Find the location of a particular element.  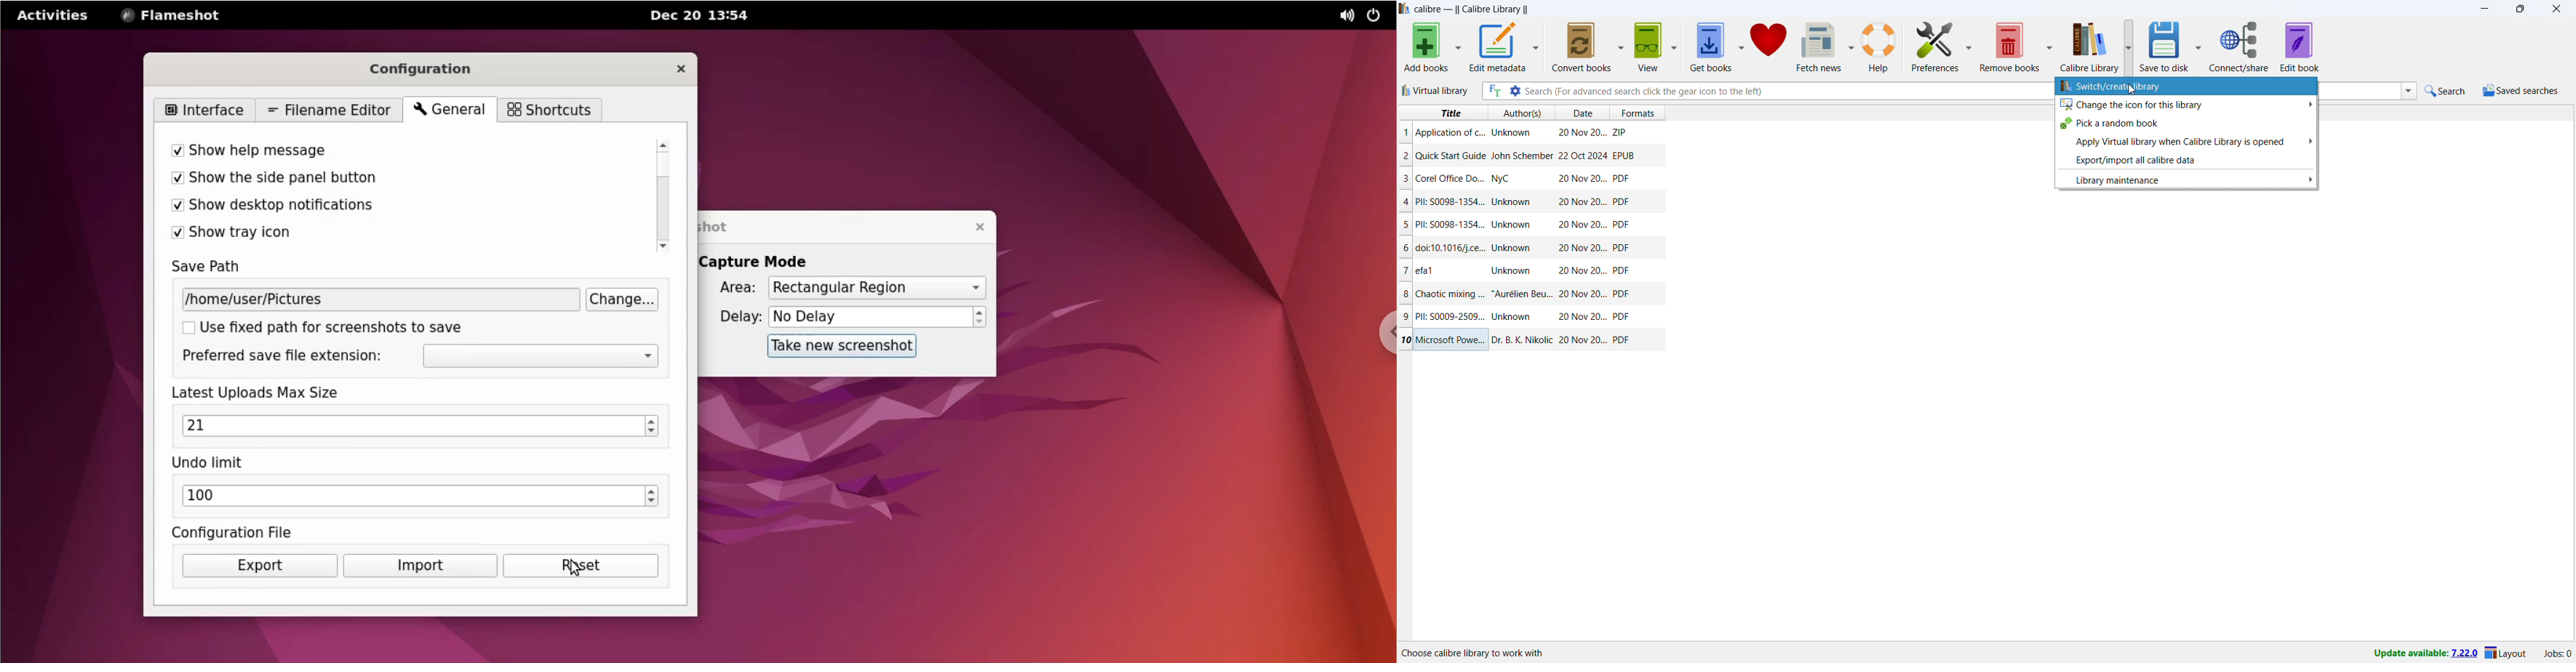

Title is located at coordinates (1450, 201).